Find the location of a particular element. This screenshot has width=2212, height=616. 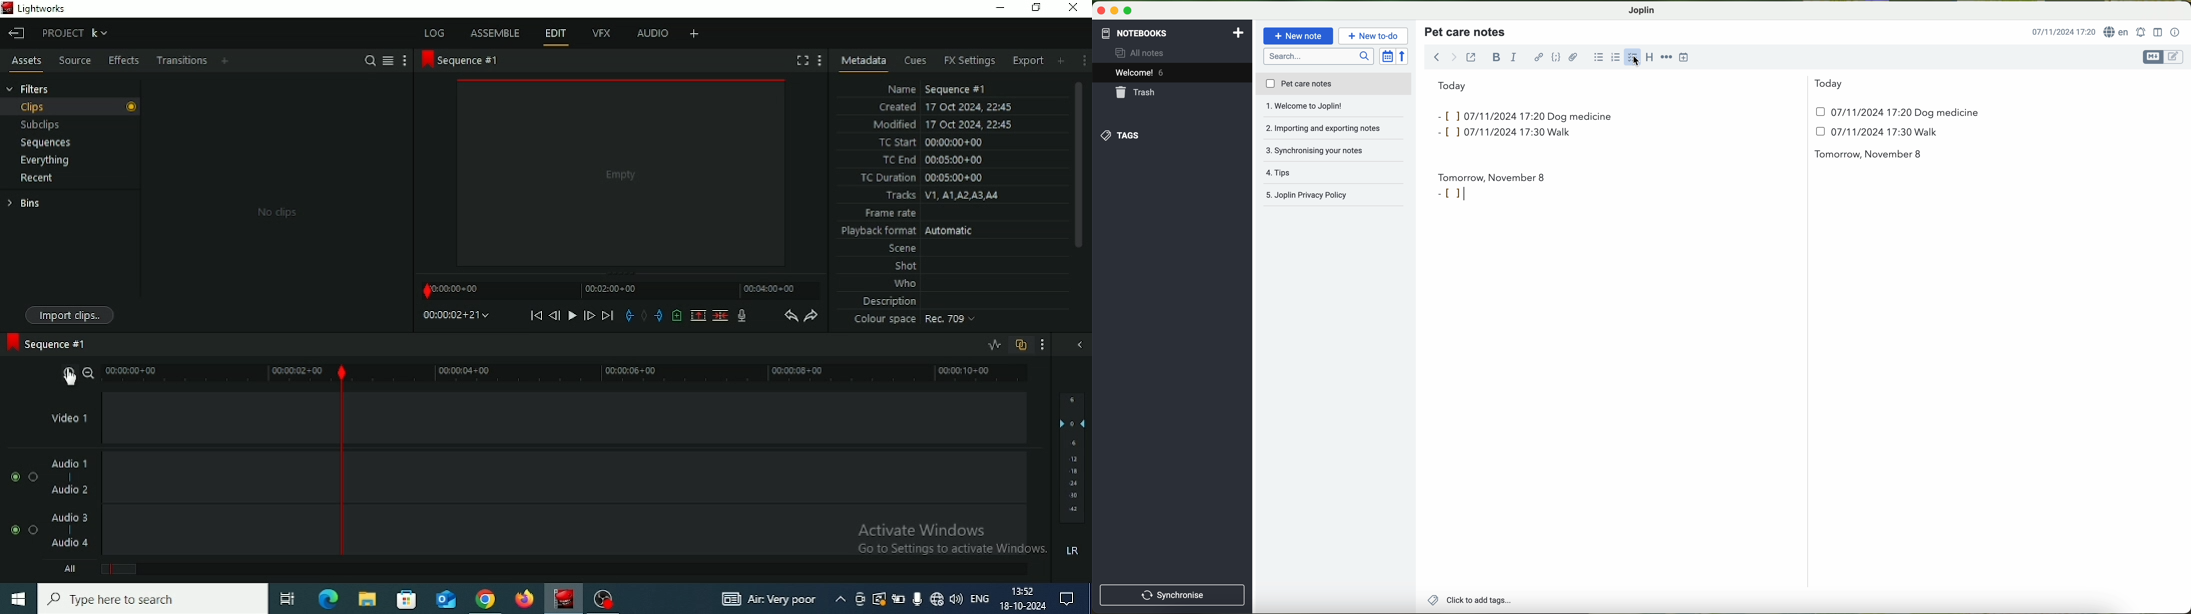

horizontal rule is located at coordinates (1668, 57).